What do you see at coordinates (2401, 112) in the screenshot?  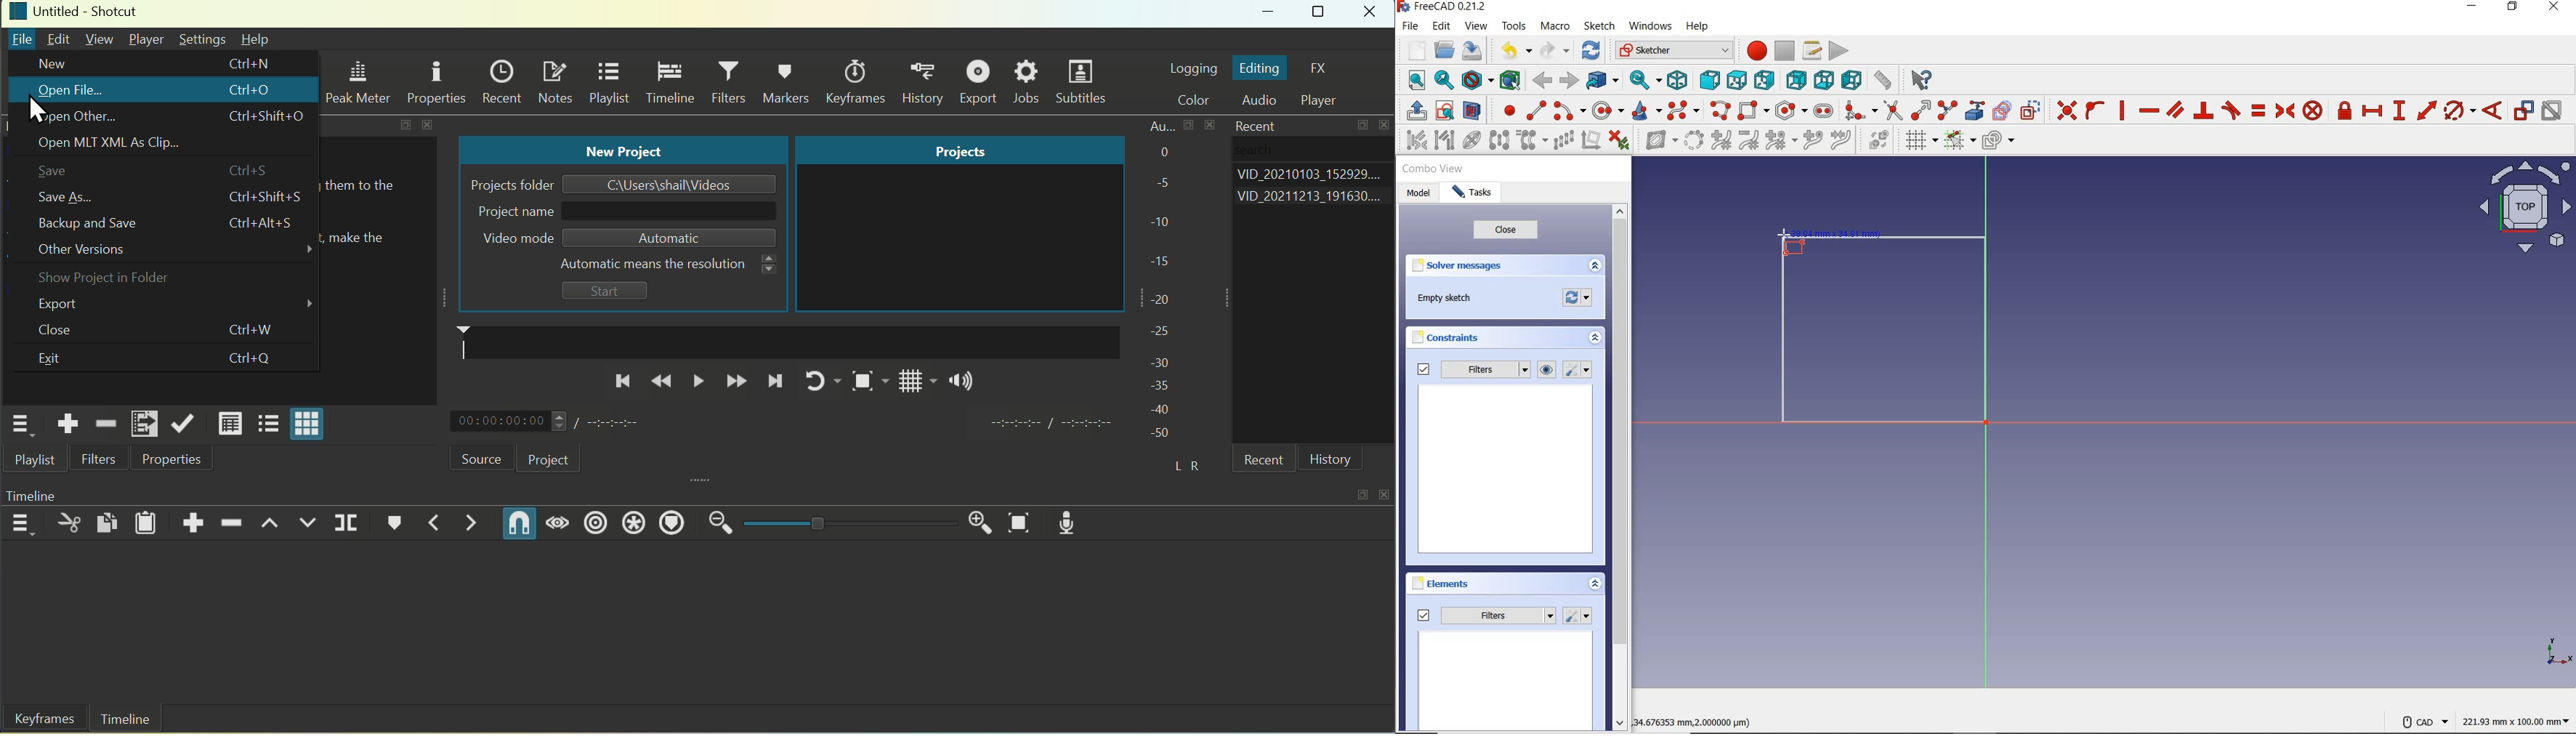 I see `constrain vertical distance` at bounding box center [2401, 112].